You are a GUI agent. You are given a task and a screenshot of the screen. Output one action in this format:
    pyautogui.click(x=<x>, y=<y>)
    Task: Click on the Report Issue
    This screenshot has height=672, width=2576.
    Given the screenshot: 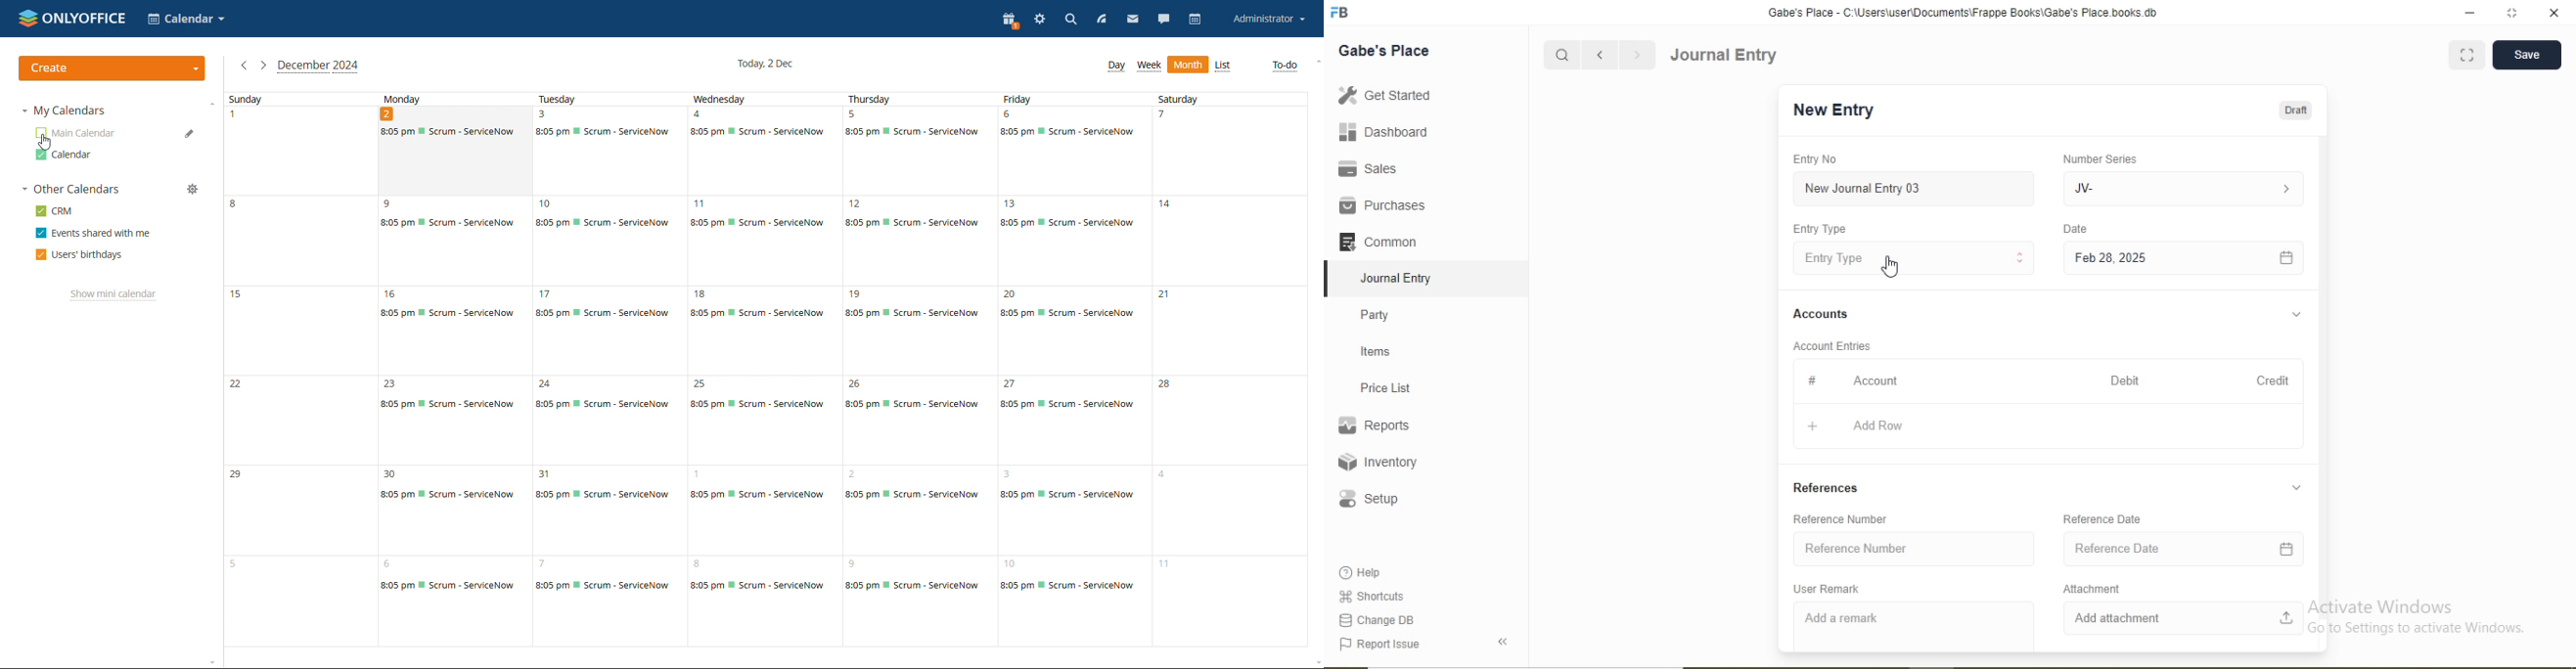 What is the action you would take?
    pyautogui.click(x=1378, y=645)
    